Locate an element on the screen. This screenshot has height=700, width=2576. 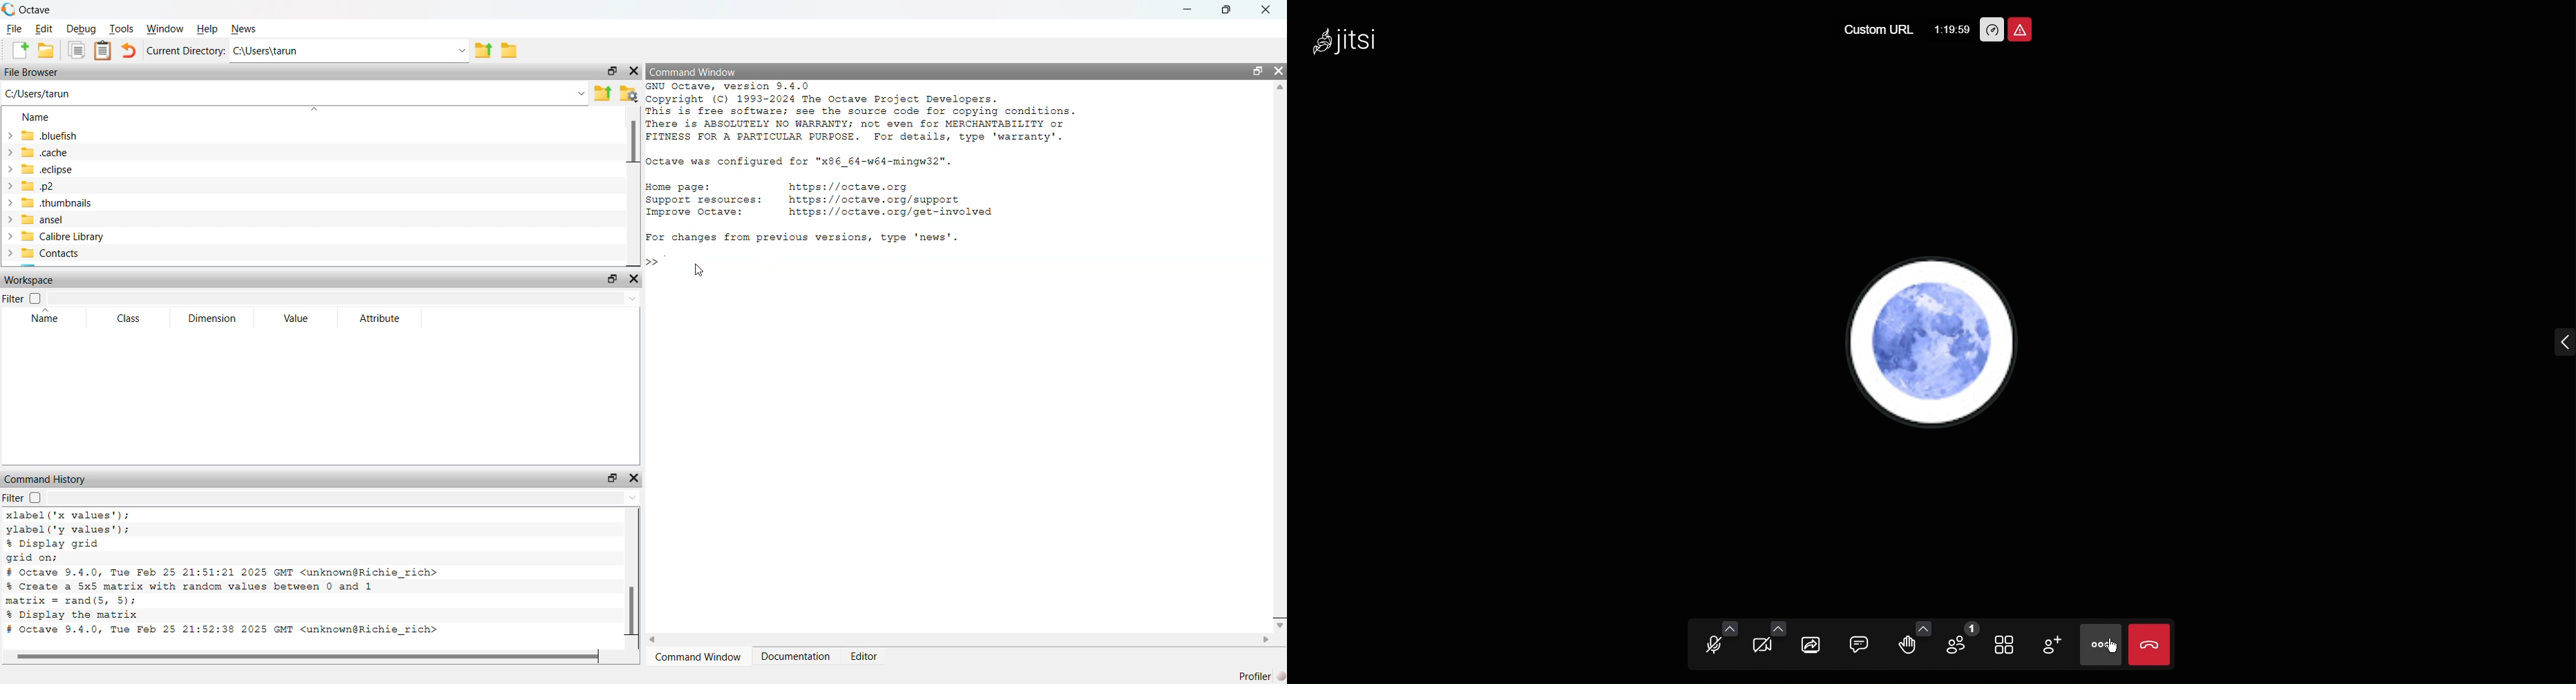
scroll bar is located at coordinates (630, 576).